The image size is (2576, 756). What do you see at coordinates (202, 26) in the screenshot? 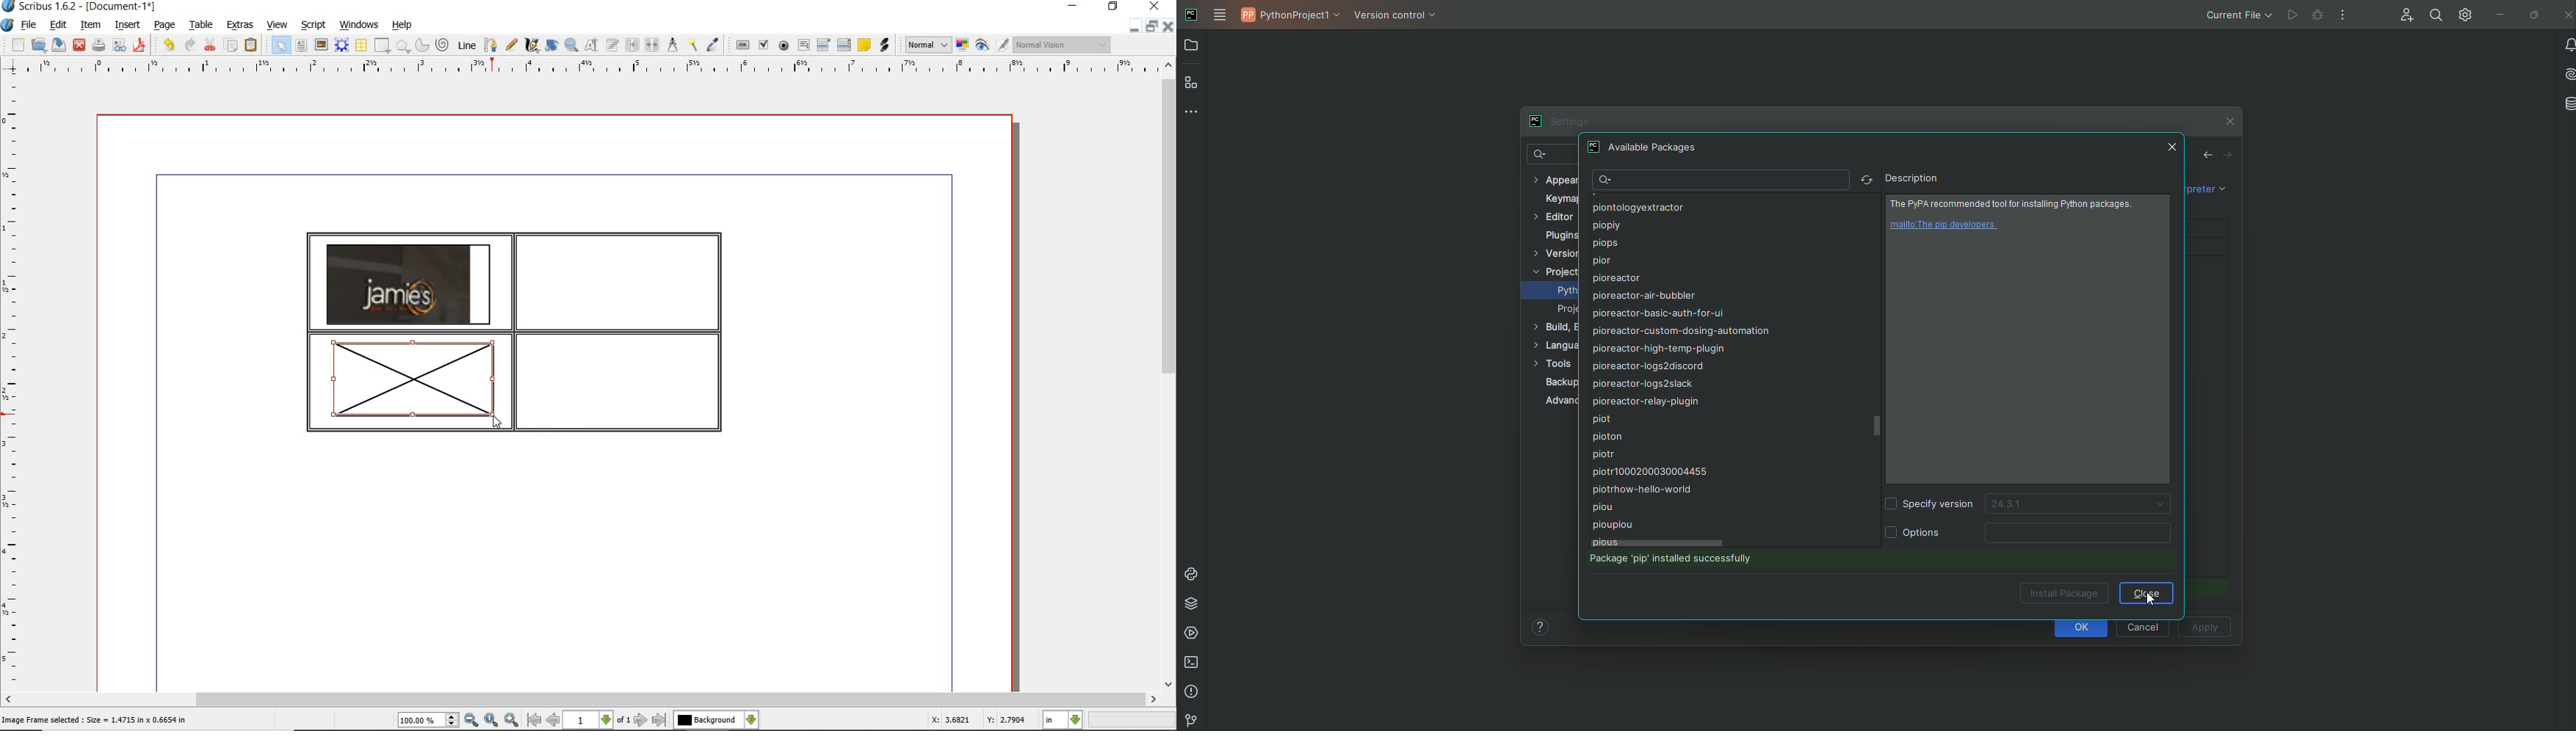
I see `table` at bounding box center [202, 26].